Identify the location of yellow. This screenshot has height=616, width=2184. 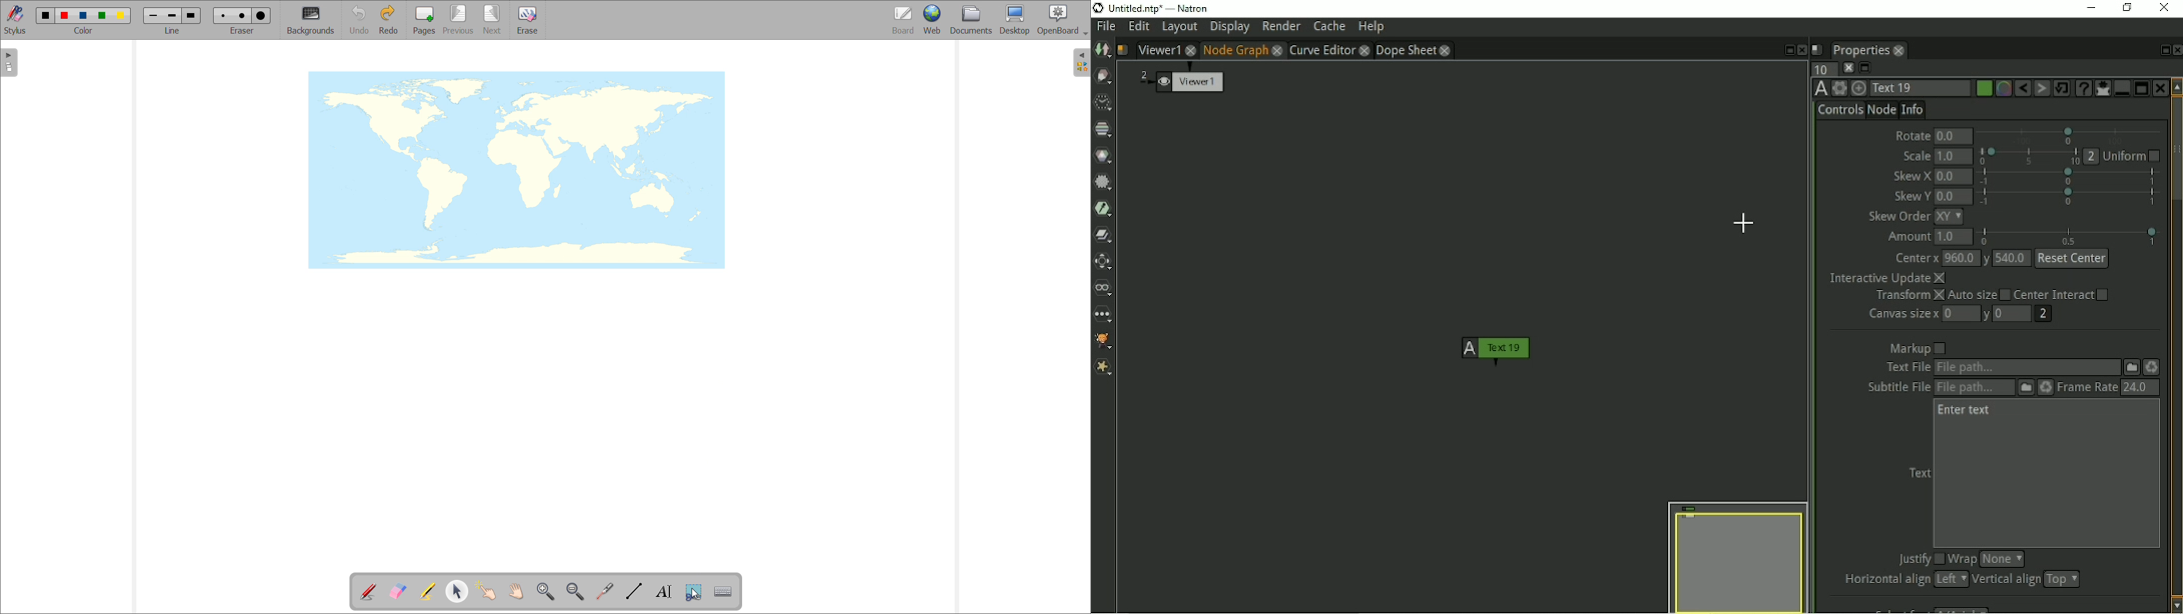
(122, 16).